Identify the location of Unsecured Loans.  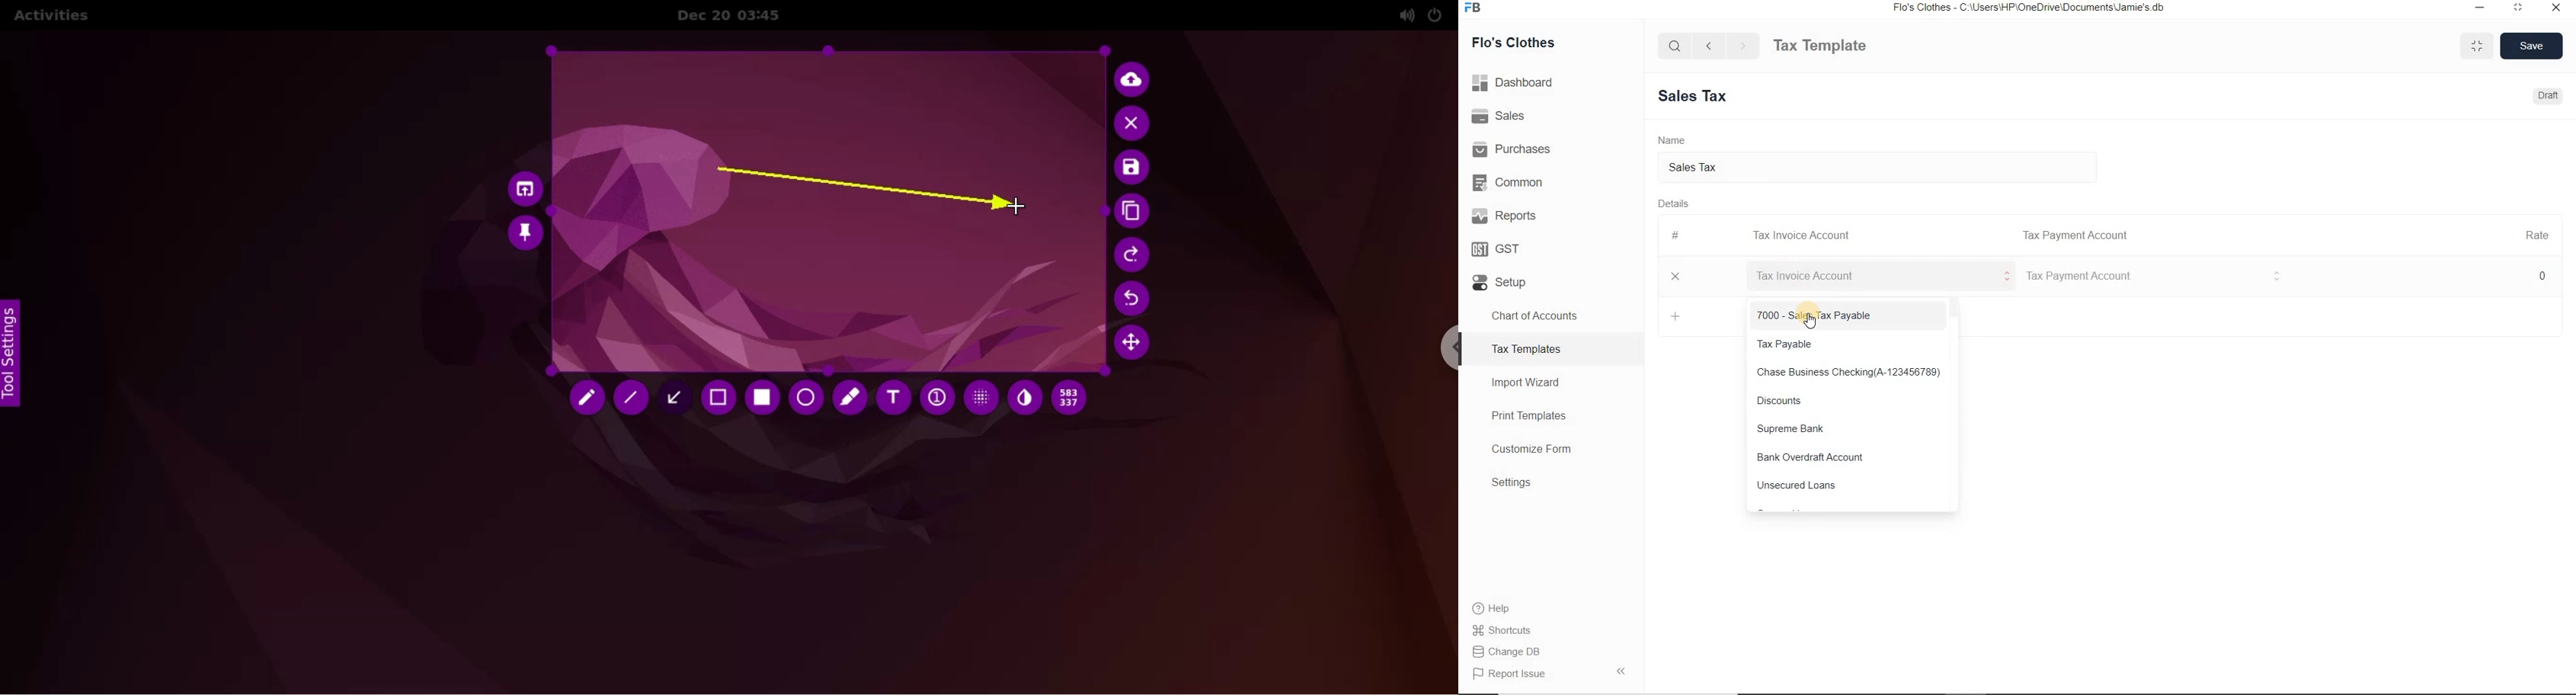
(1852, 488).